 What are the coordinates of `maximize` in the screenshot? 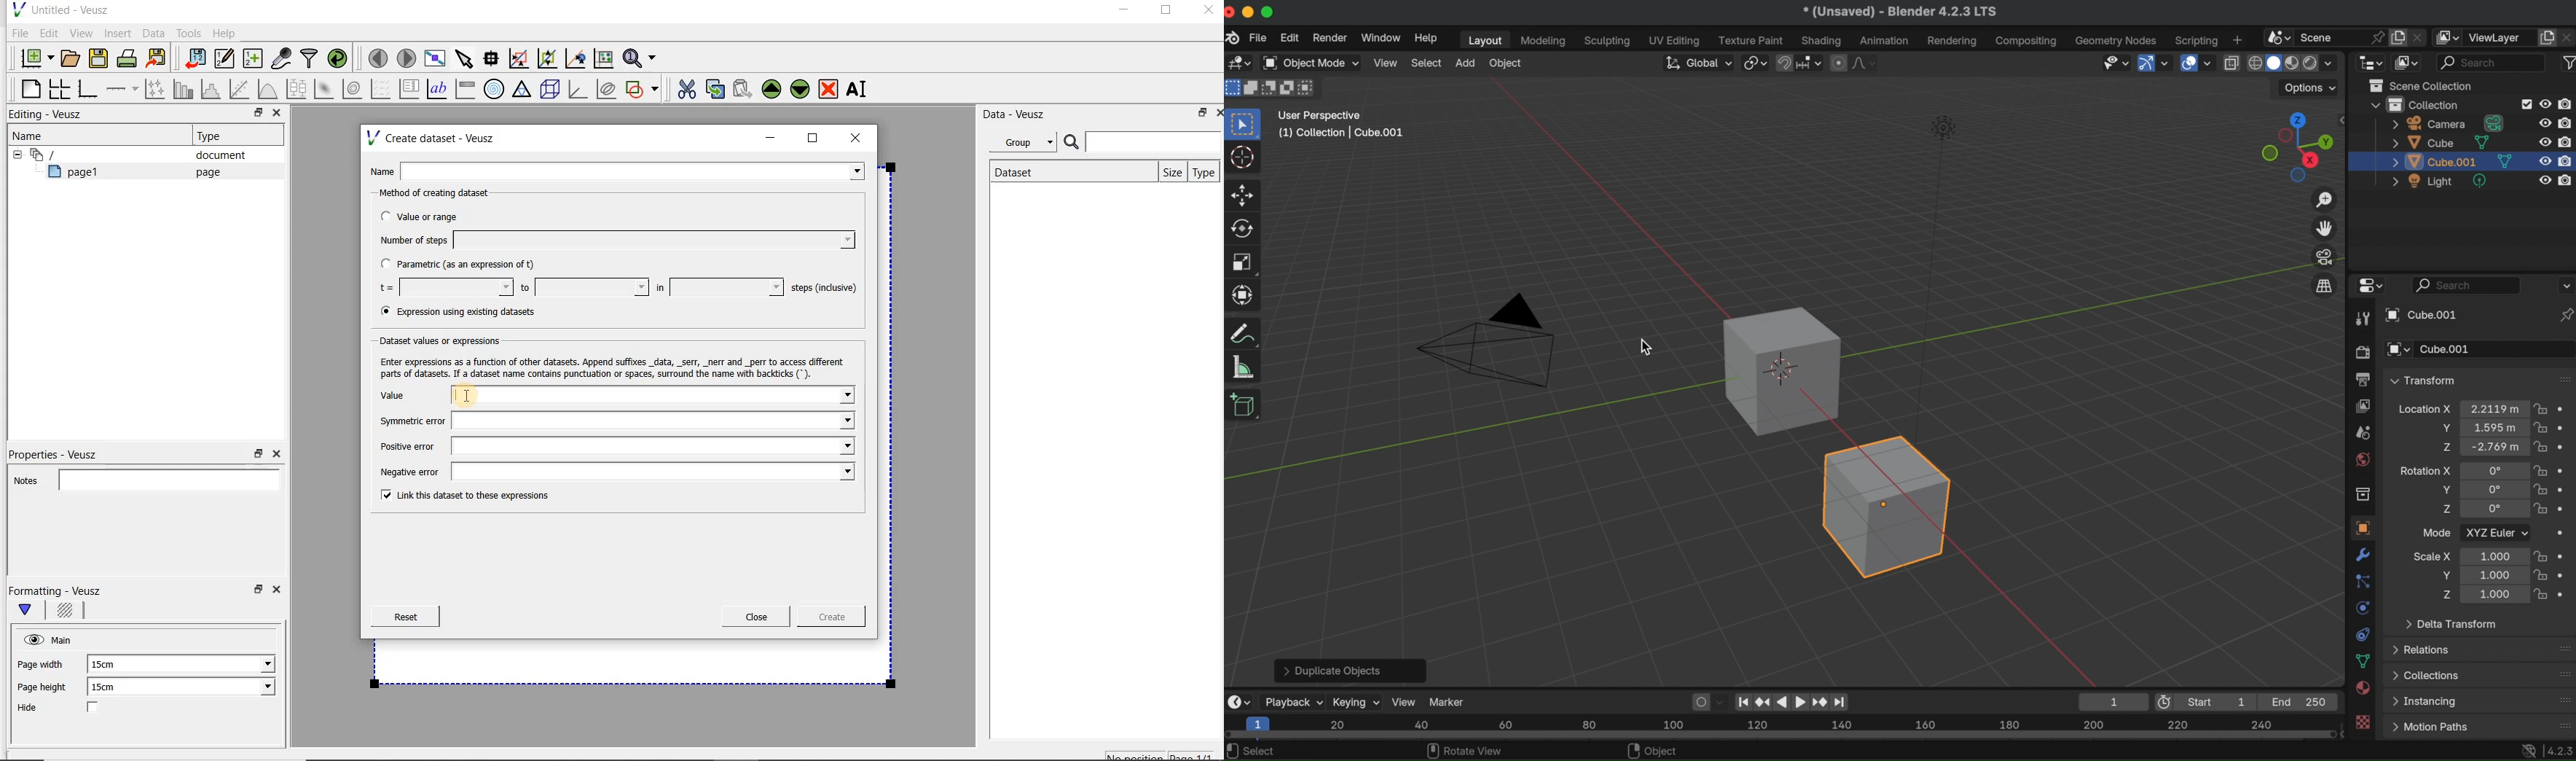 It's located at (1270, 11).